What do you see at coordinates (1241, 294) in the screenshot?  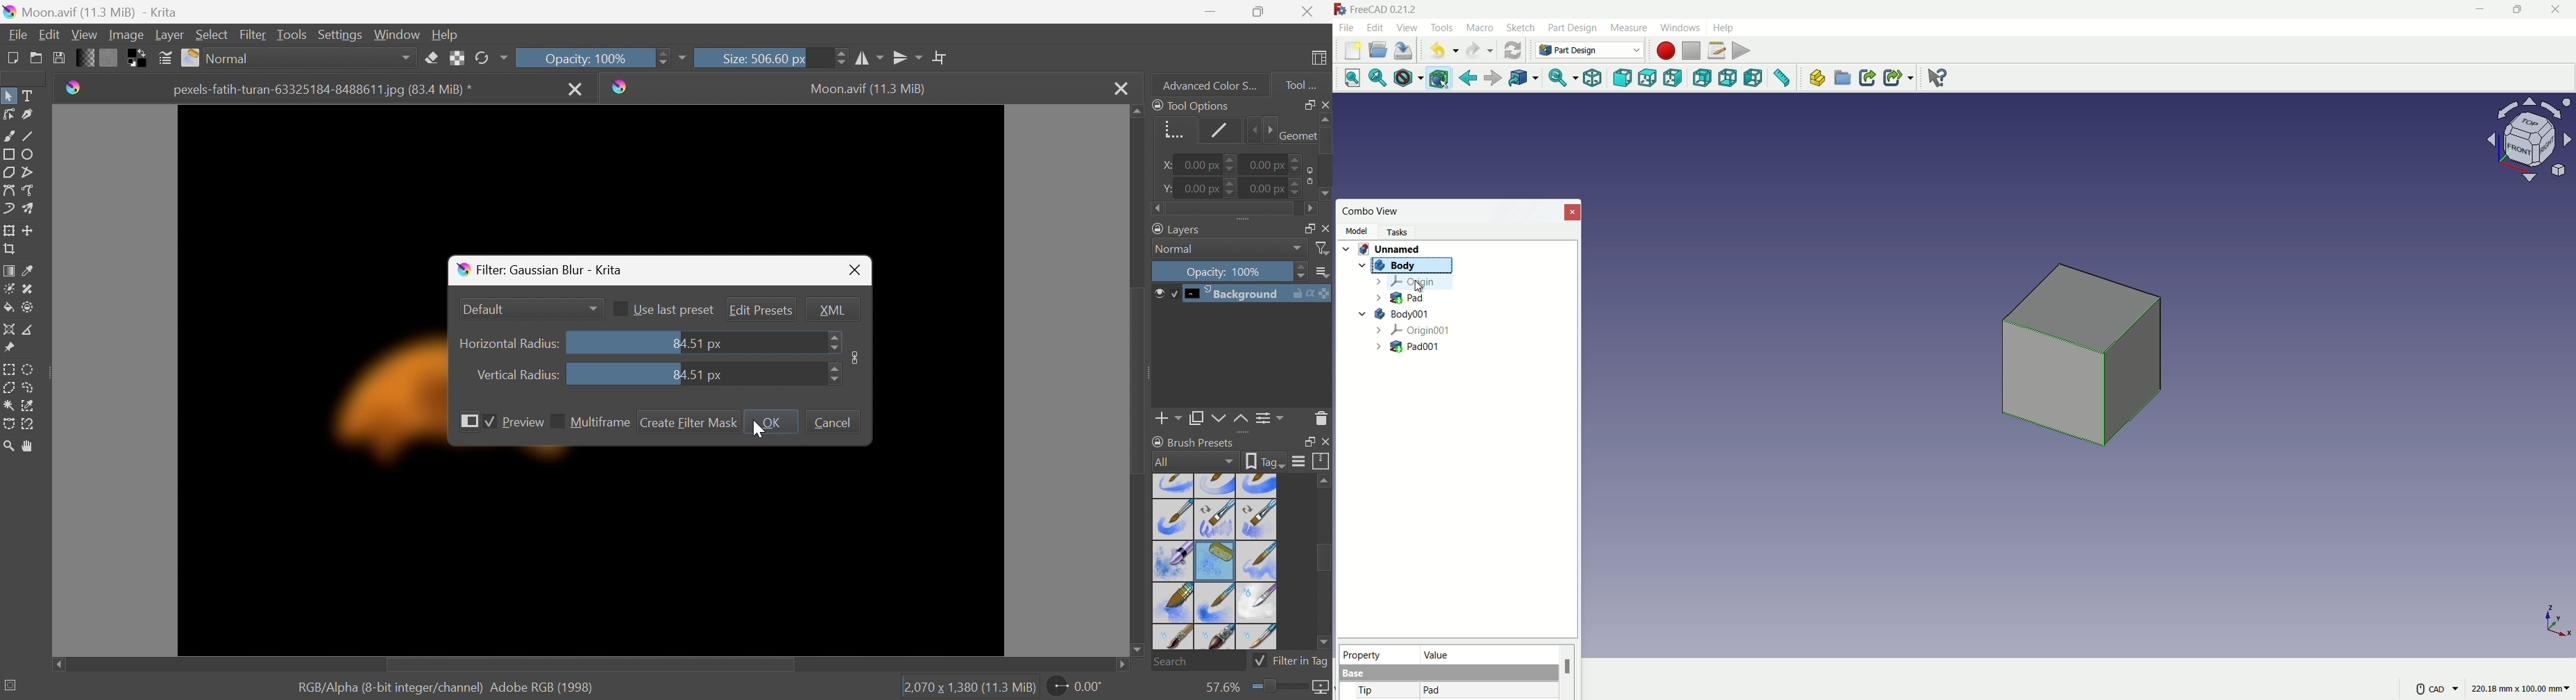 I see `Background` at bounding box center [1241, 294].